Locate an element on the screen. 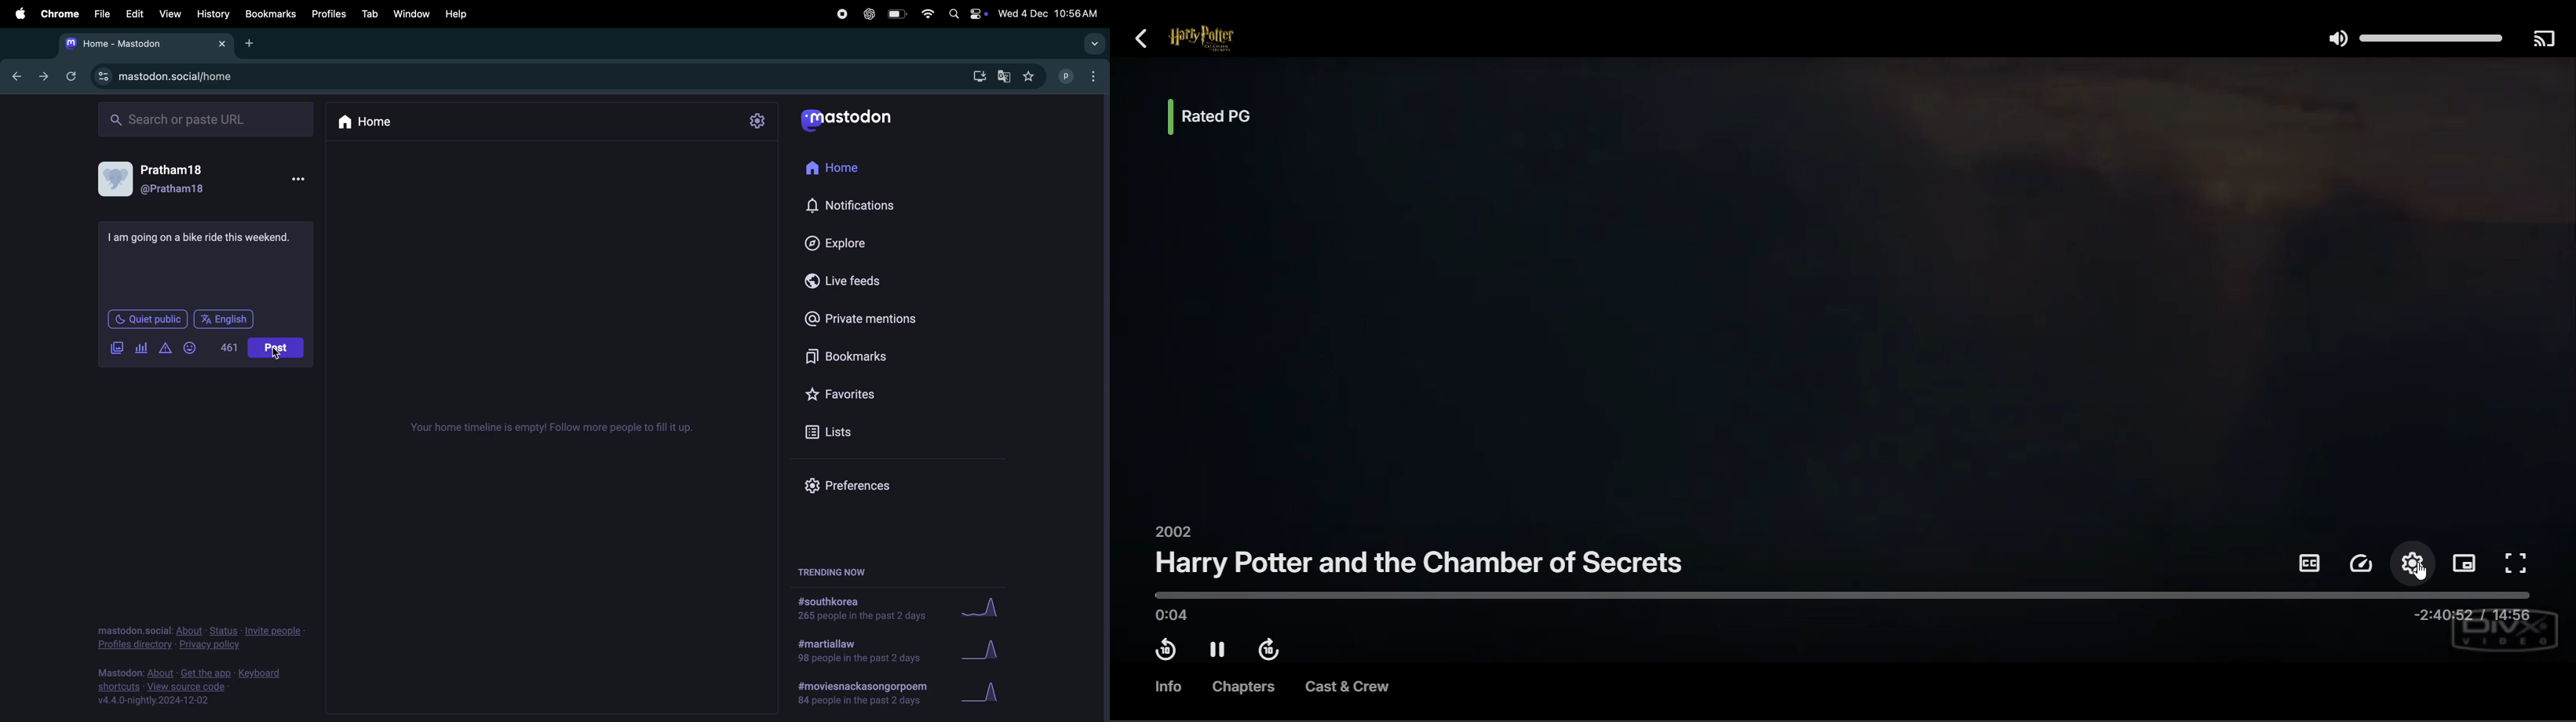  Profiles is located at coordinates (329, 12).